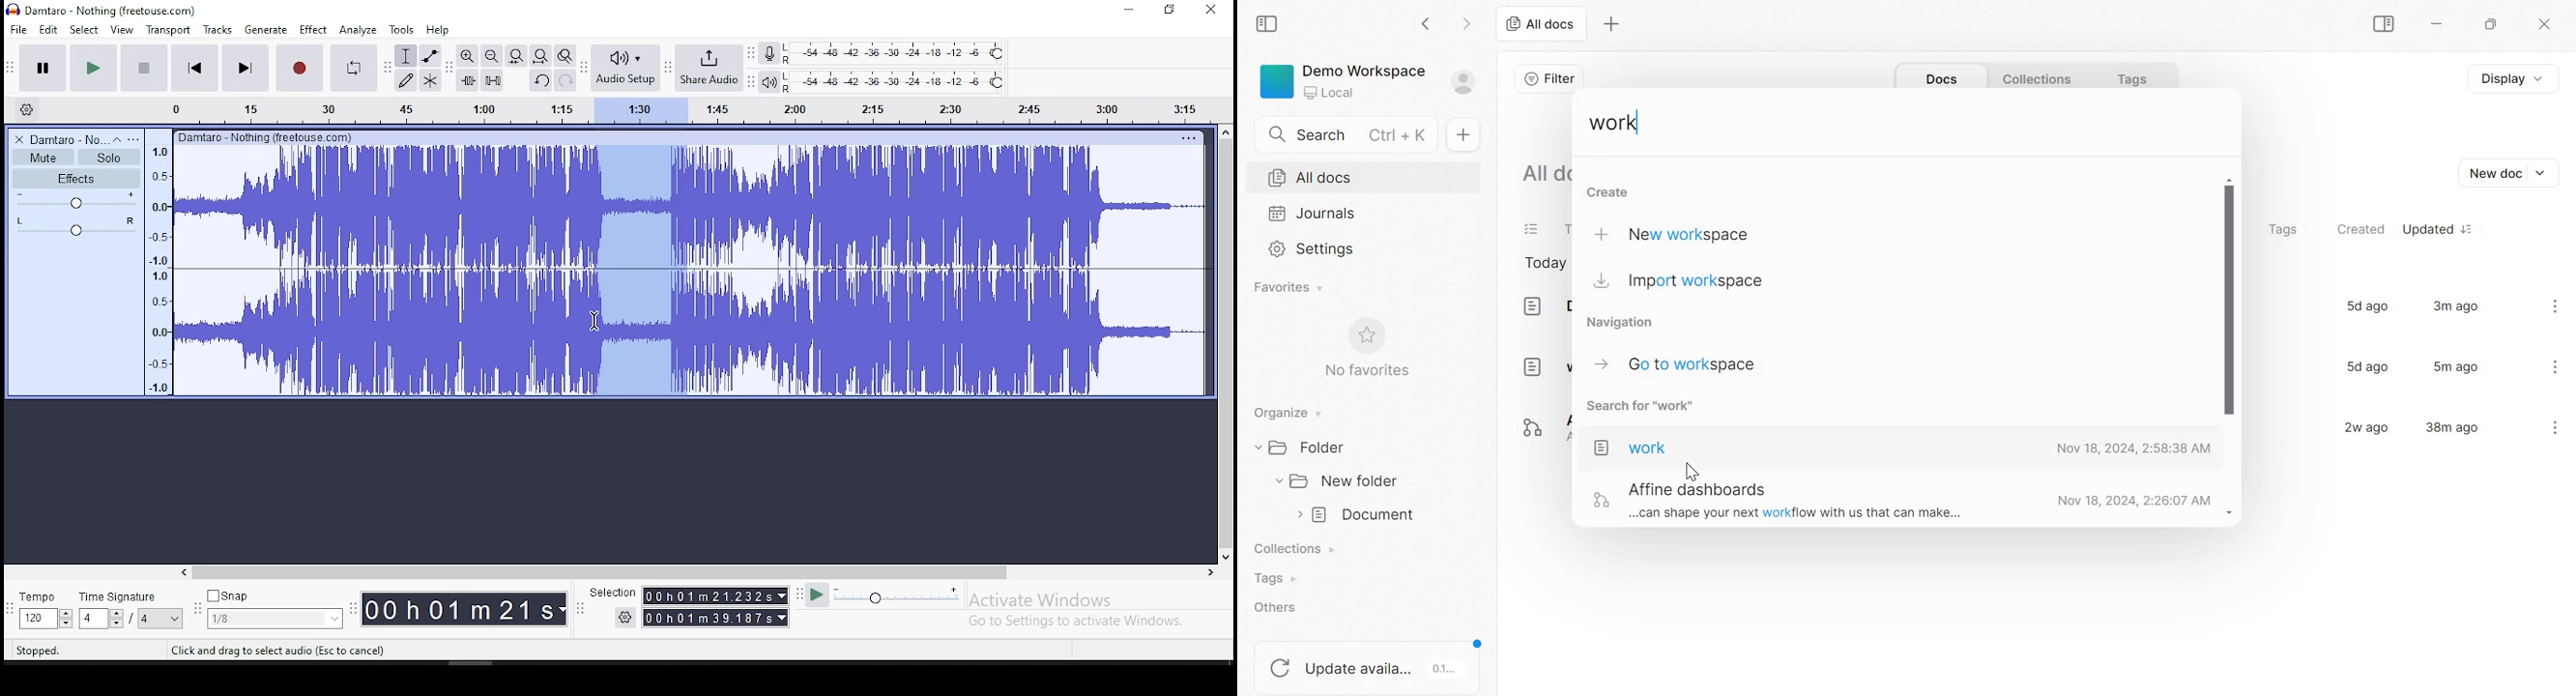 The width and height of the screenshot is (2576, 700). Describe the element at coordinates (898, 594) in the screenshot. I see `playback speed` at that location.